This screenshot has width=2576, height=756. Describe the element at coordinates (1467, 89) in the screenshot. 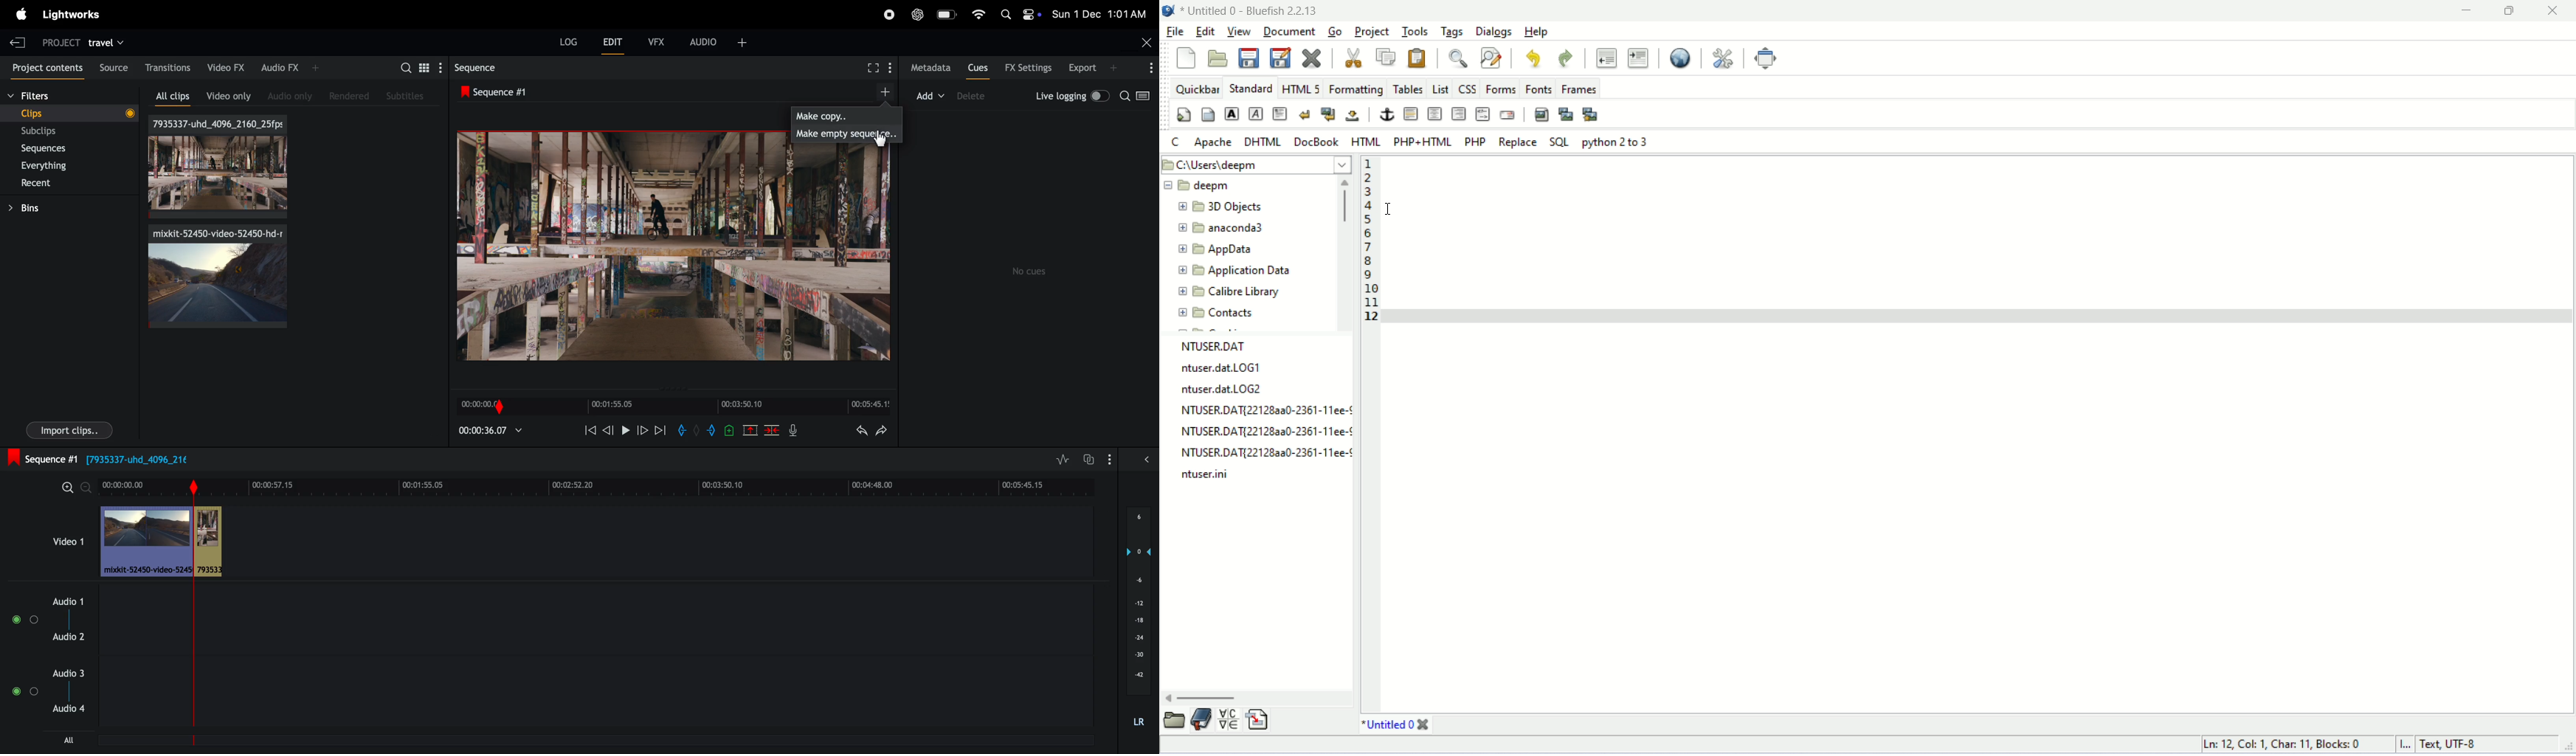

I see `css` at that location.